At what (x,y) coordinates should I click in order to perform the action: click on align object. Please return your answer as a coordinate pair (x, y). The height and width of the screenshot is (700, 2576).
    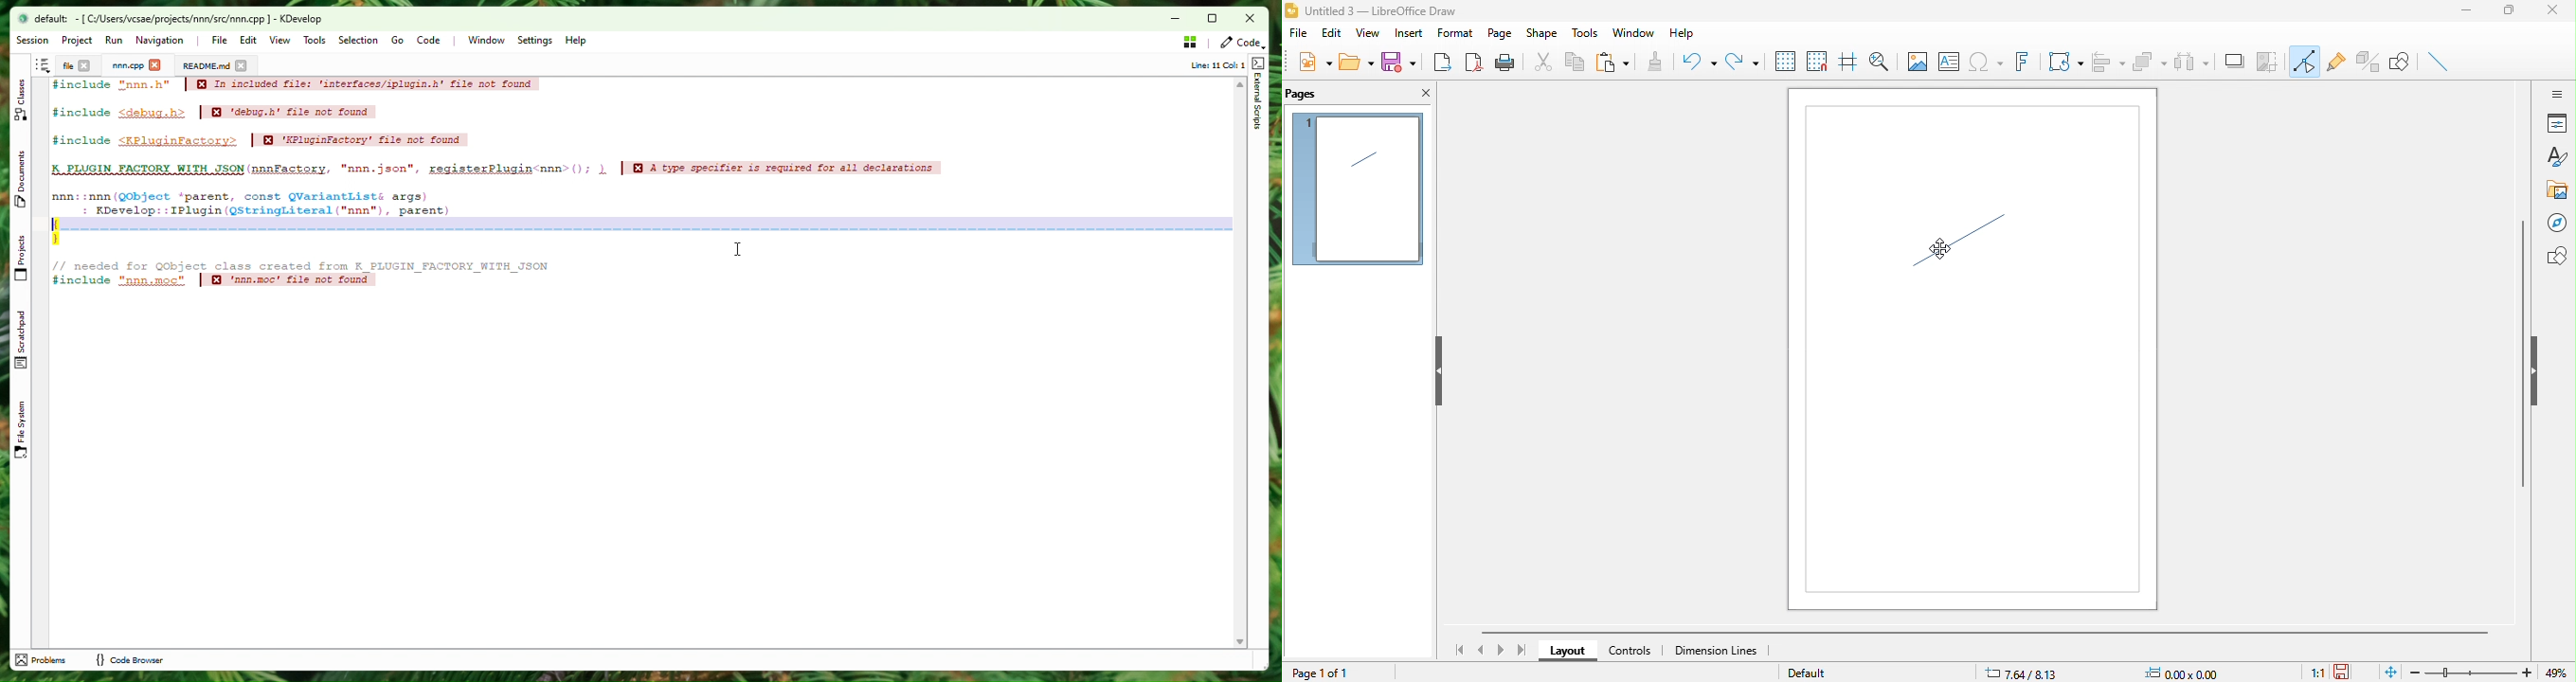
    Looking at the image, I should click on (2109, 63).